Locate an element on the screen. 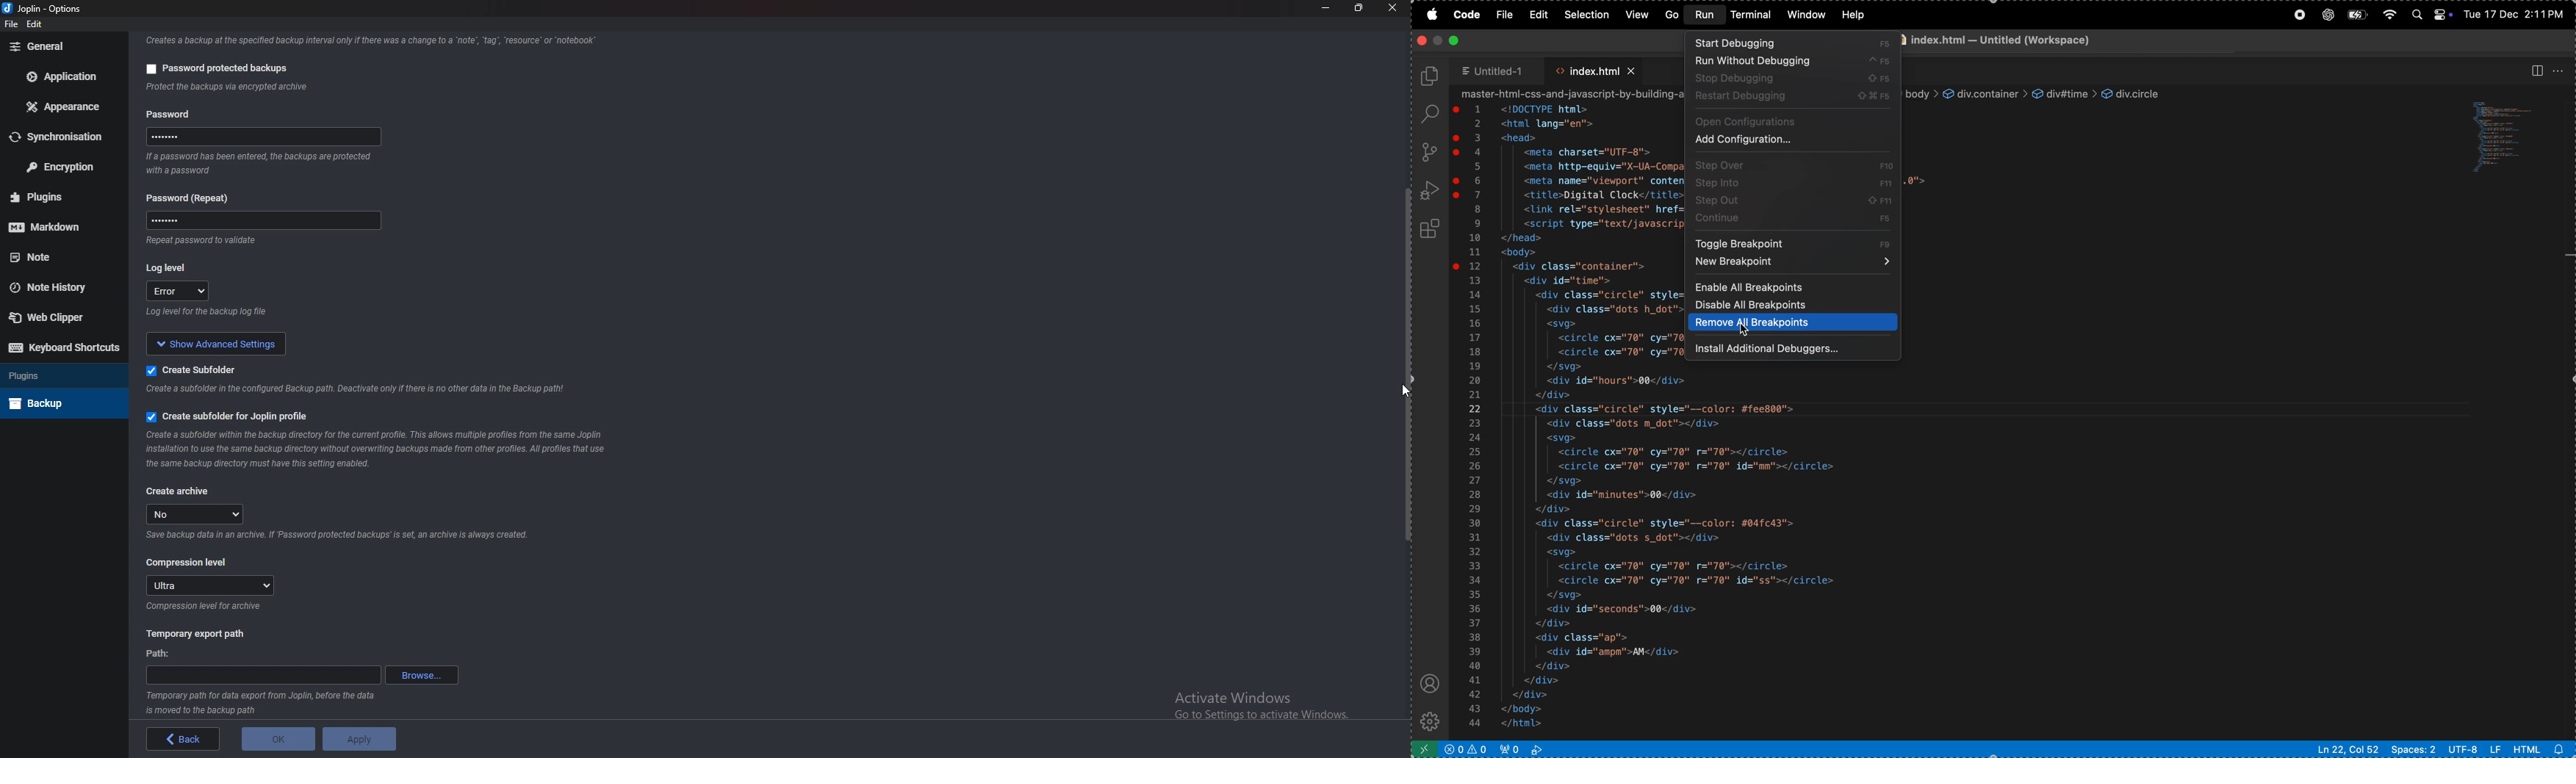 The image size is (2576, 784). show advanced setting is located at coordinates (226, 343).